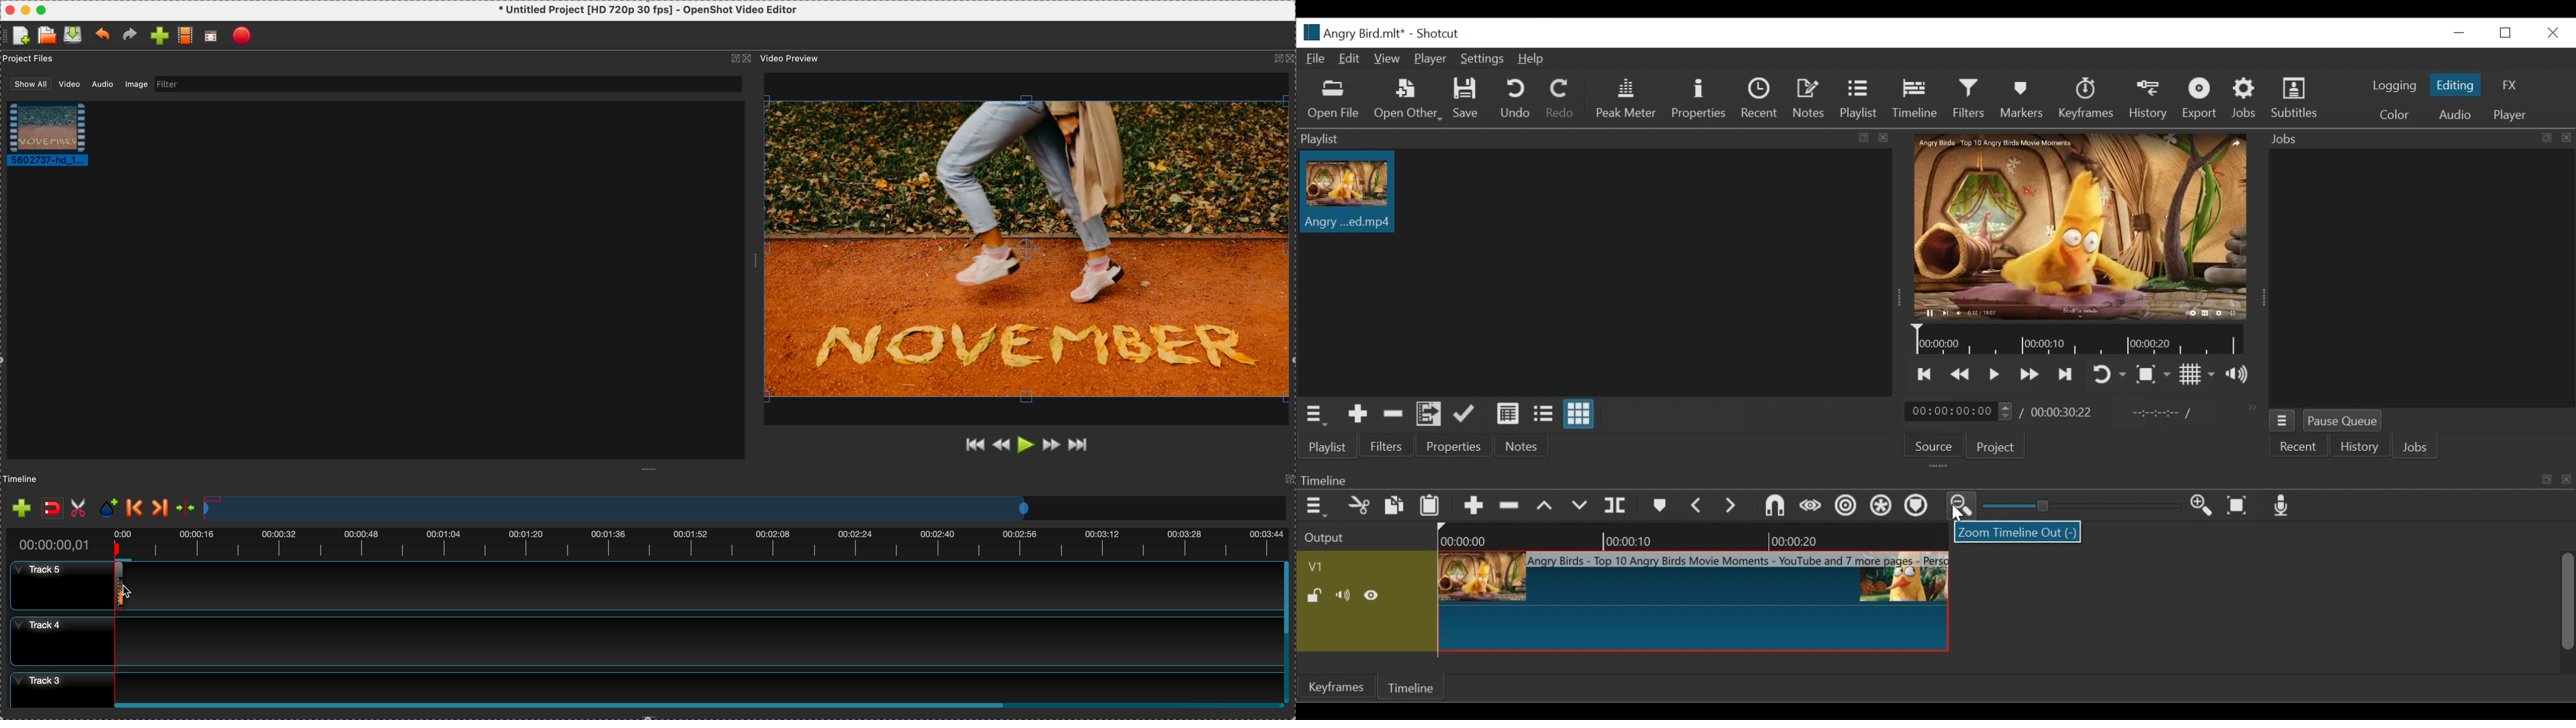 Image resolution: width=2576 pixels, height=728 pixels. What do you see at coordinates (1333, 100) in the screenshot?
I see `Open File` at bounding box center [1333, 100].